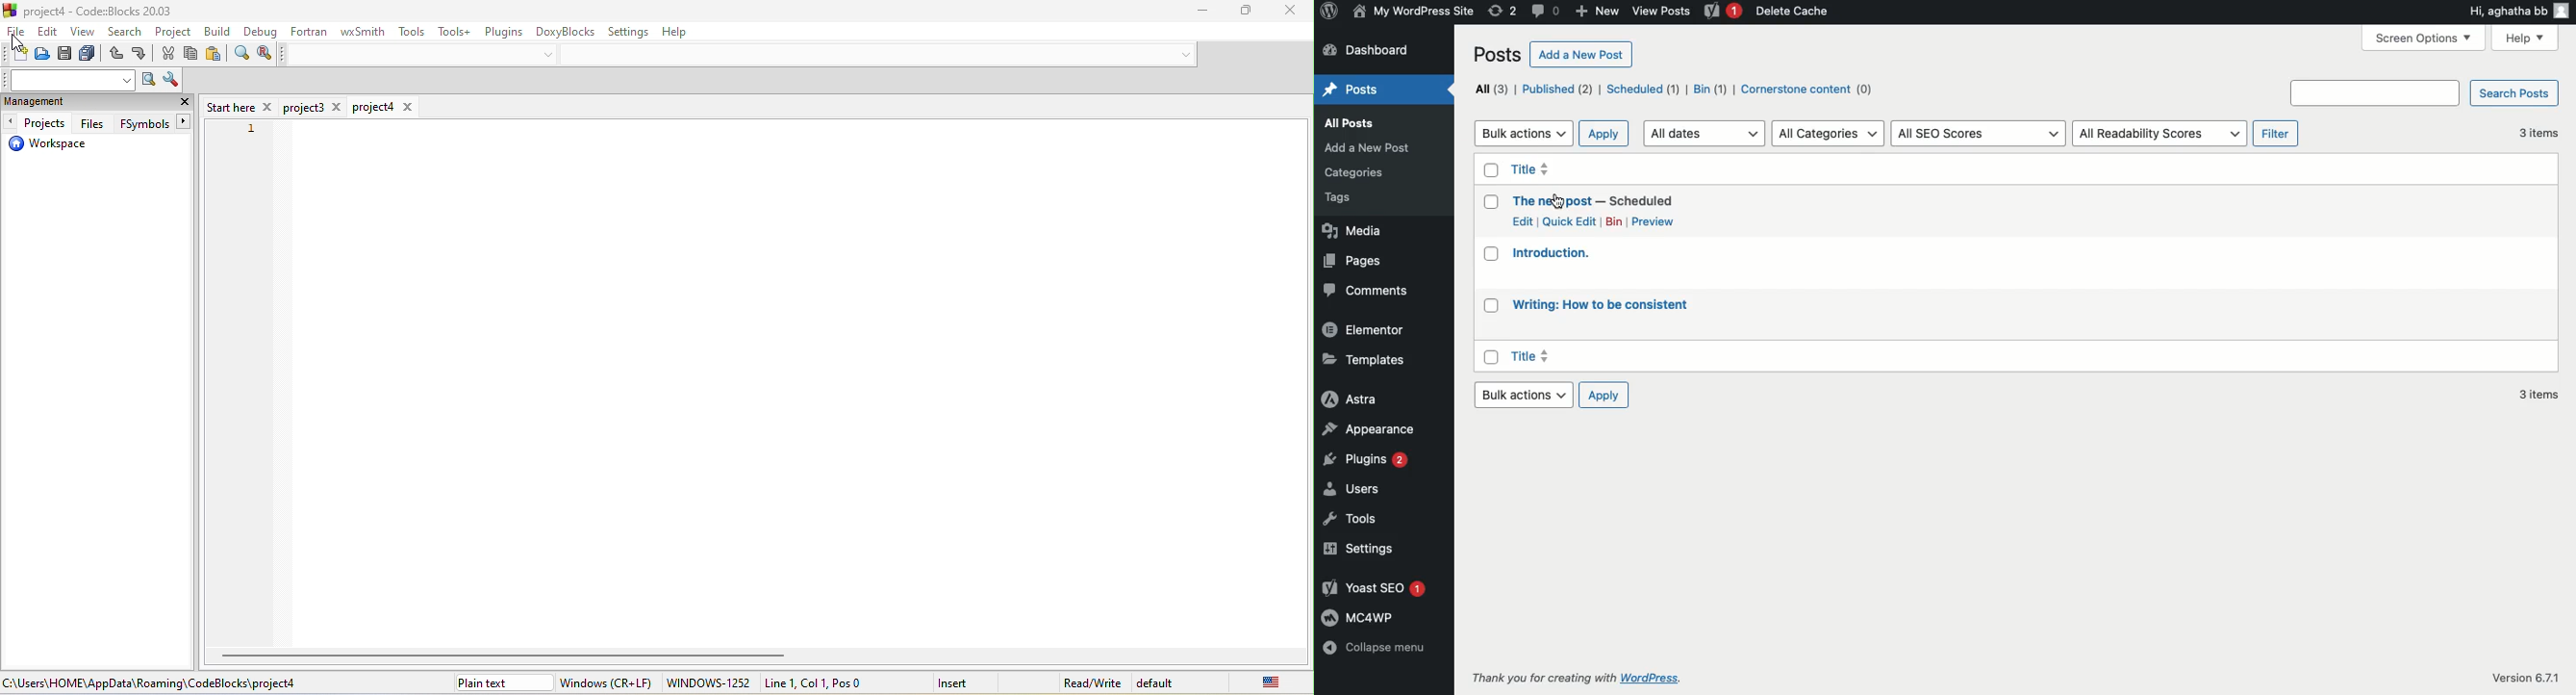 The height and width of the screenshot is (700, 2576). I want to click on Appearance, so click(1374, 428).